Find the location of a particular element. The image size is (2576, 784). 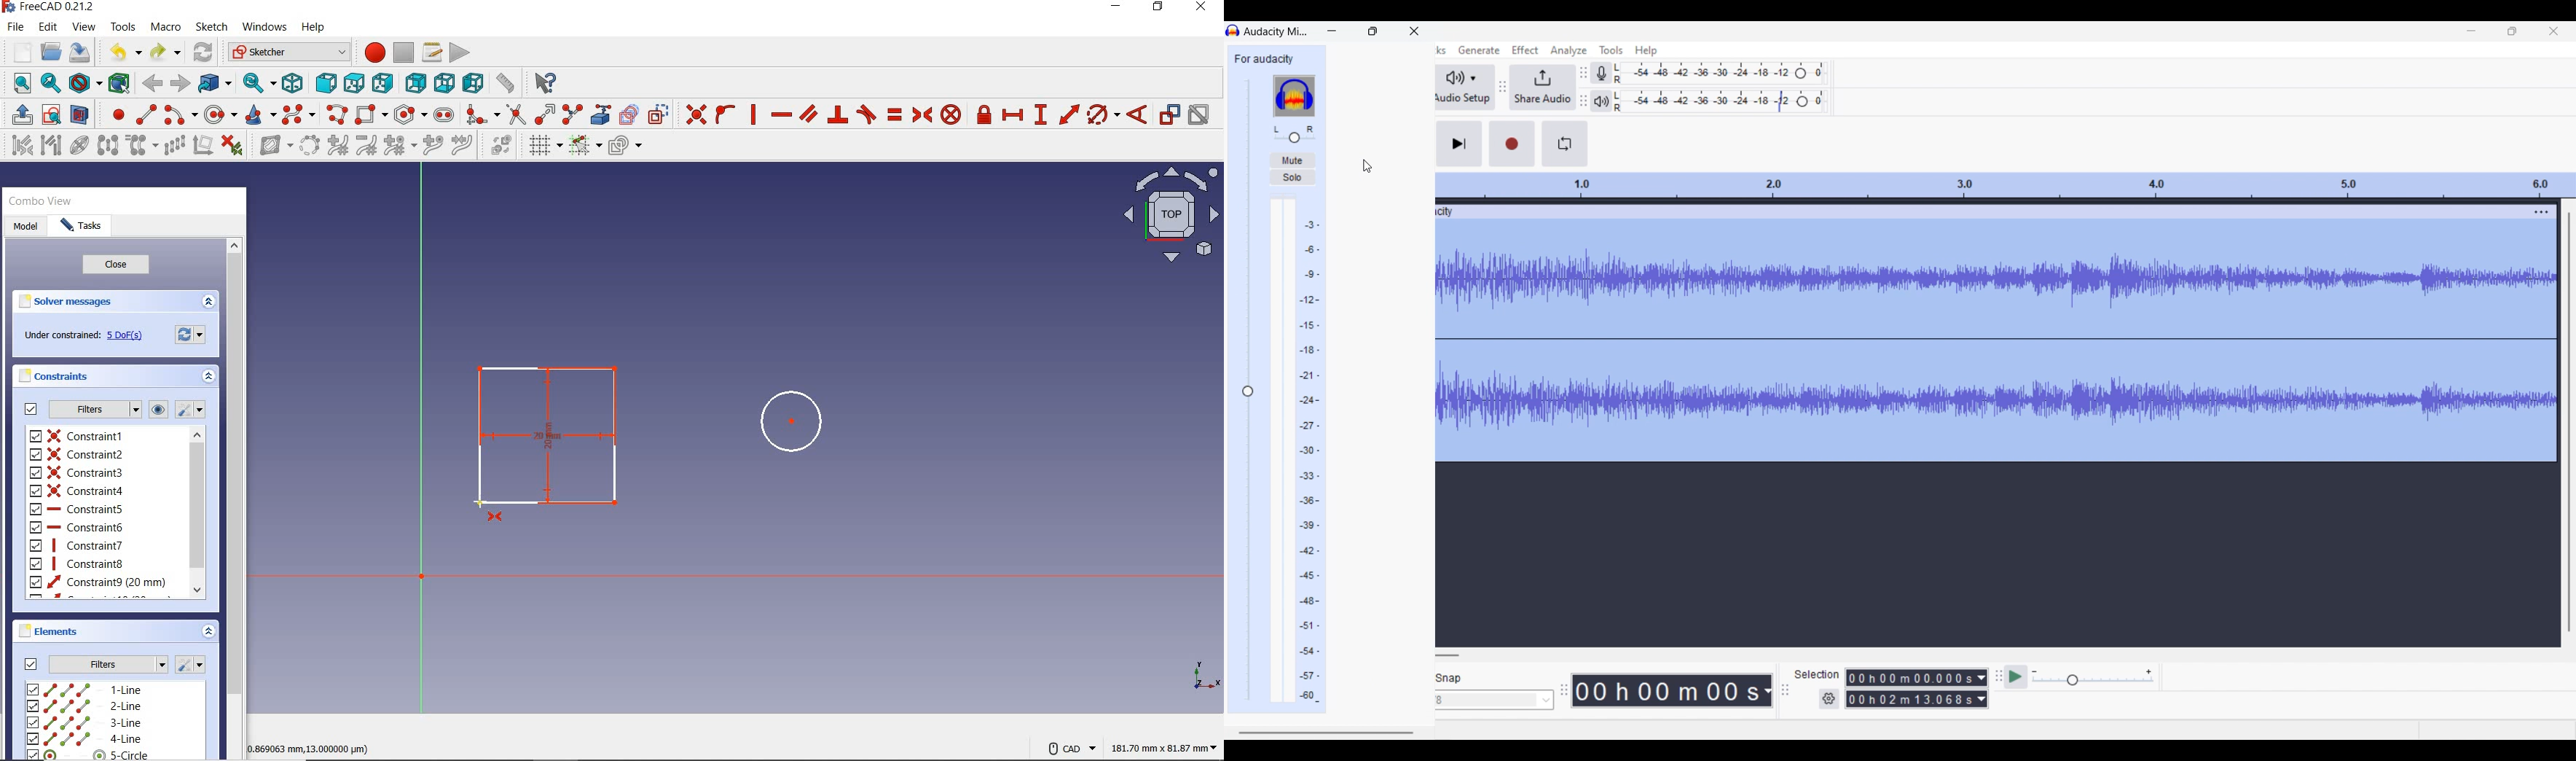

create point is located at coordinates (114, 113).